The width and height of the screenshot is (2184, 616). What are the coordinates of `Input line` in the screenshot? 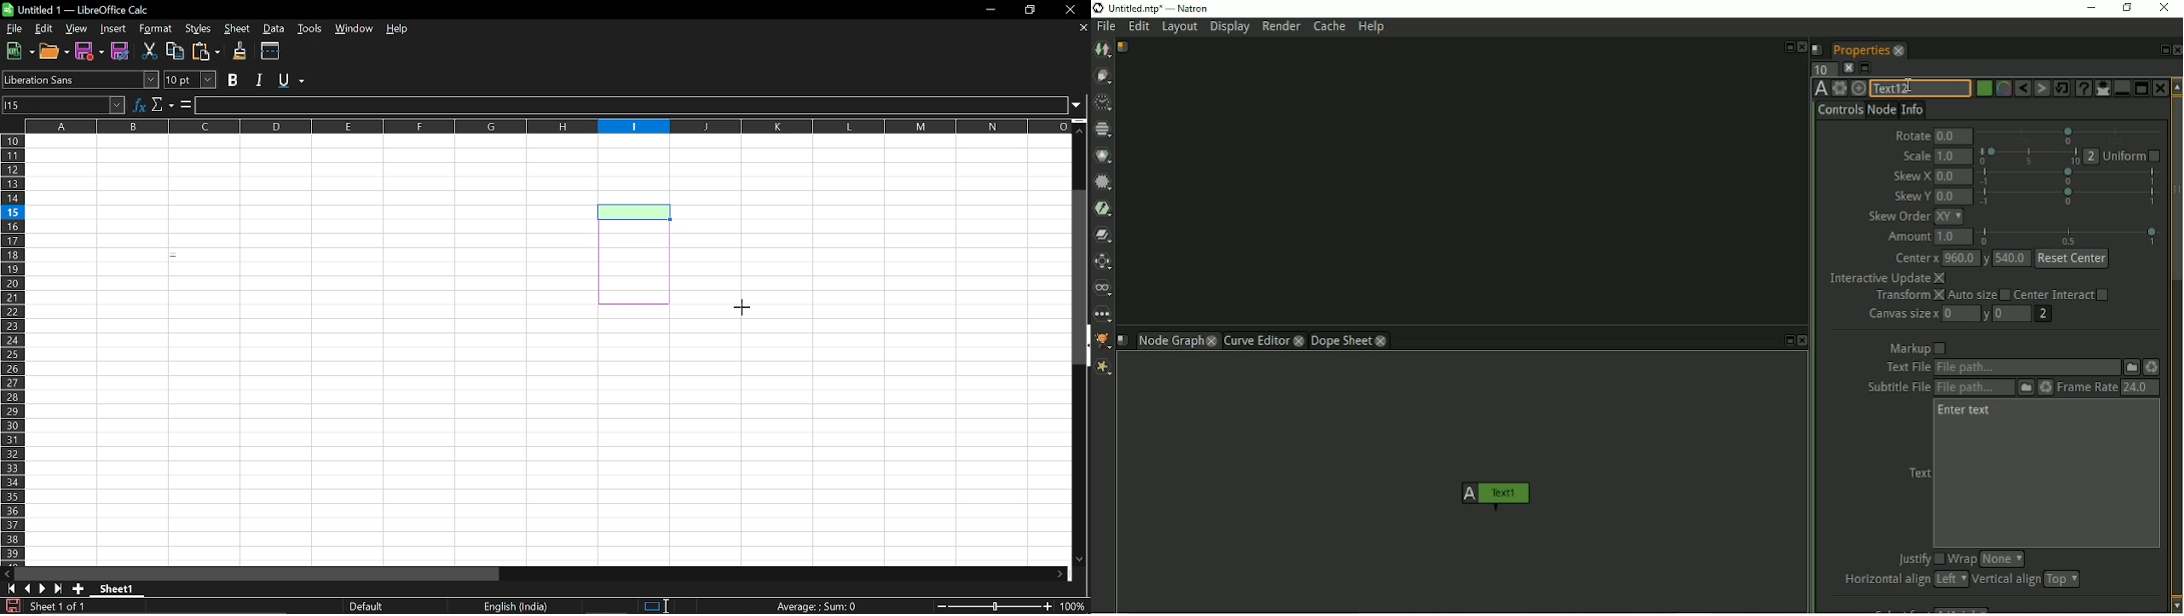 It's located at (633, 106).